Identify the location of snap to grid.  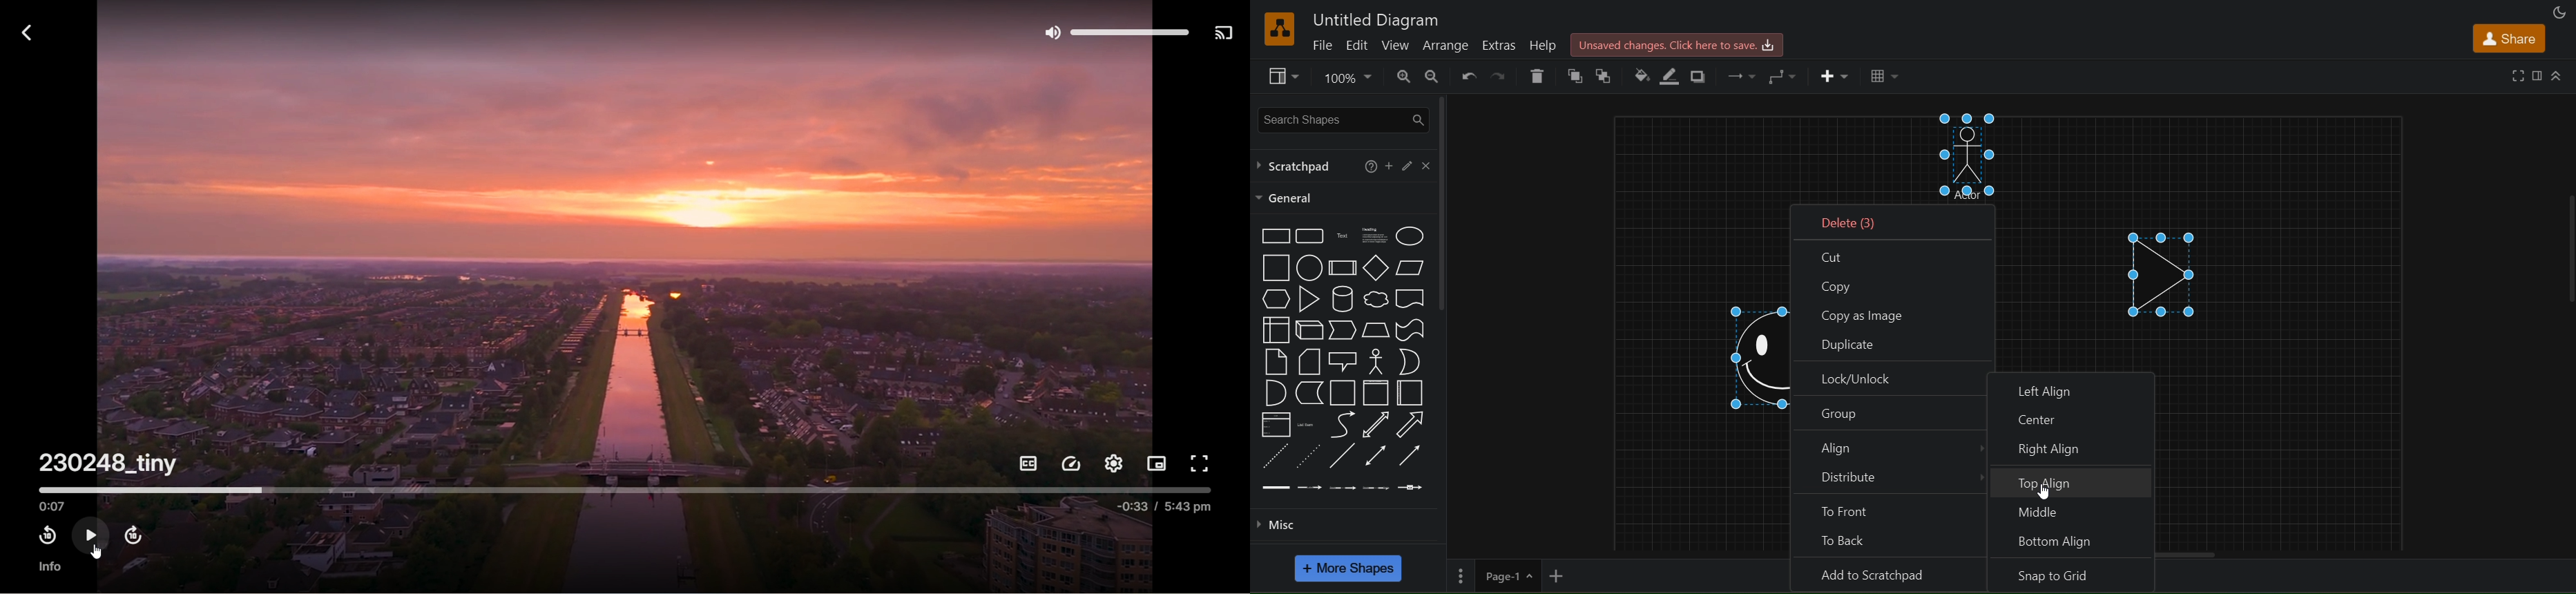
(2075, 574).